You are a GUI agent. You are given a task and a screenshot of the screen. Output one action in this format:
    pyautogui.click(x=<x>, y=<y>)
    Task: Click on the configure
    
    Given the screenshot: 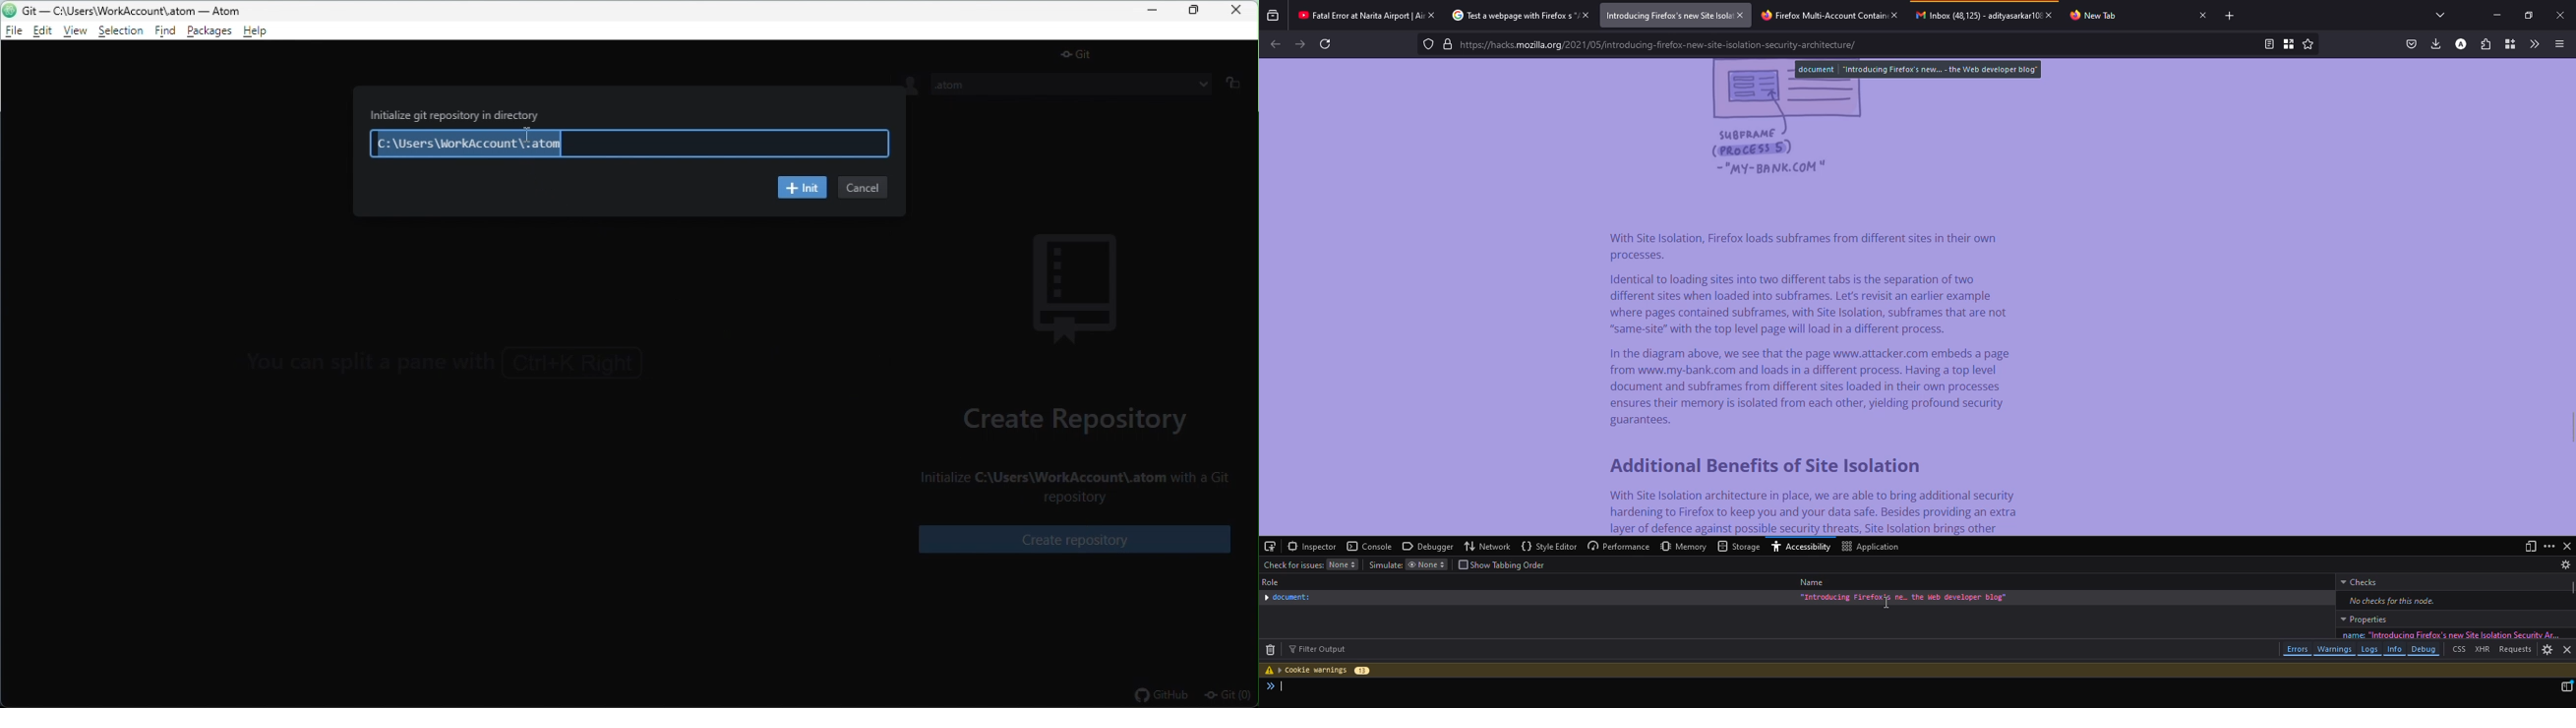 What is the action you would take?
    pyautogui.click(x=1271, y=546)
    